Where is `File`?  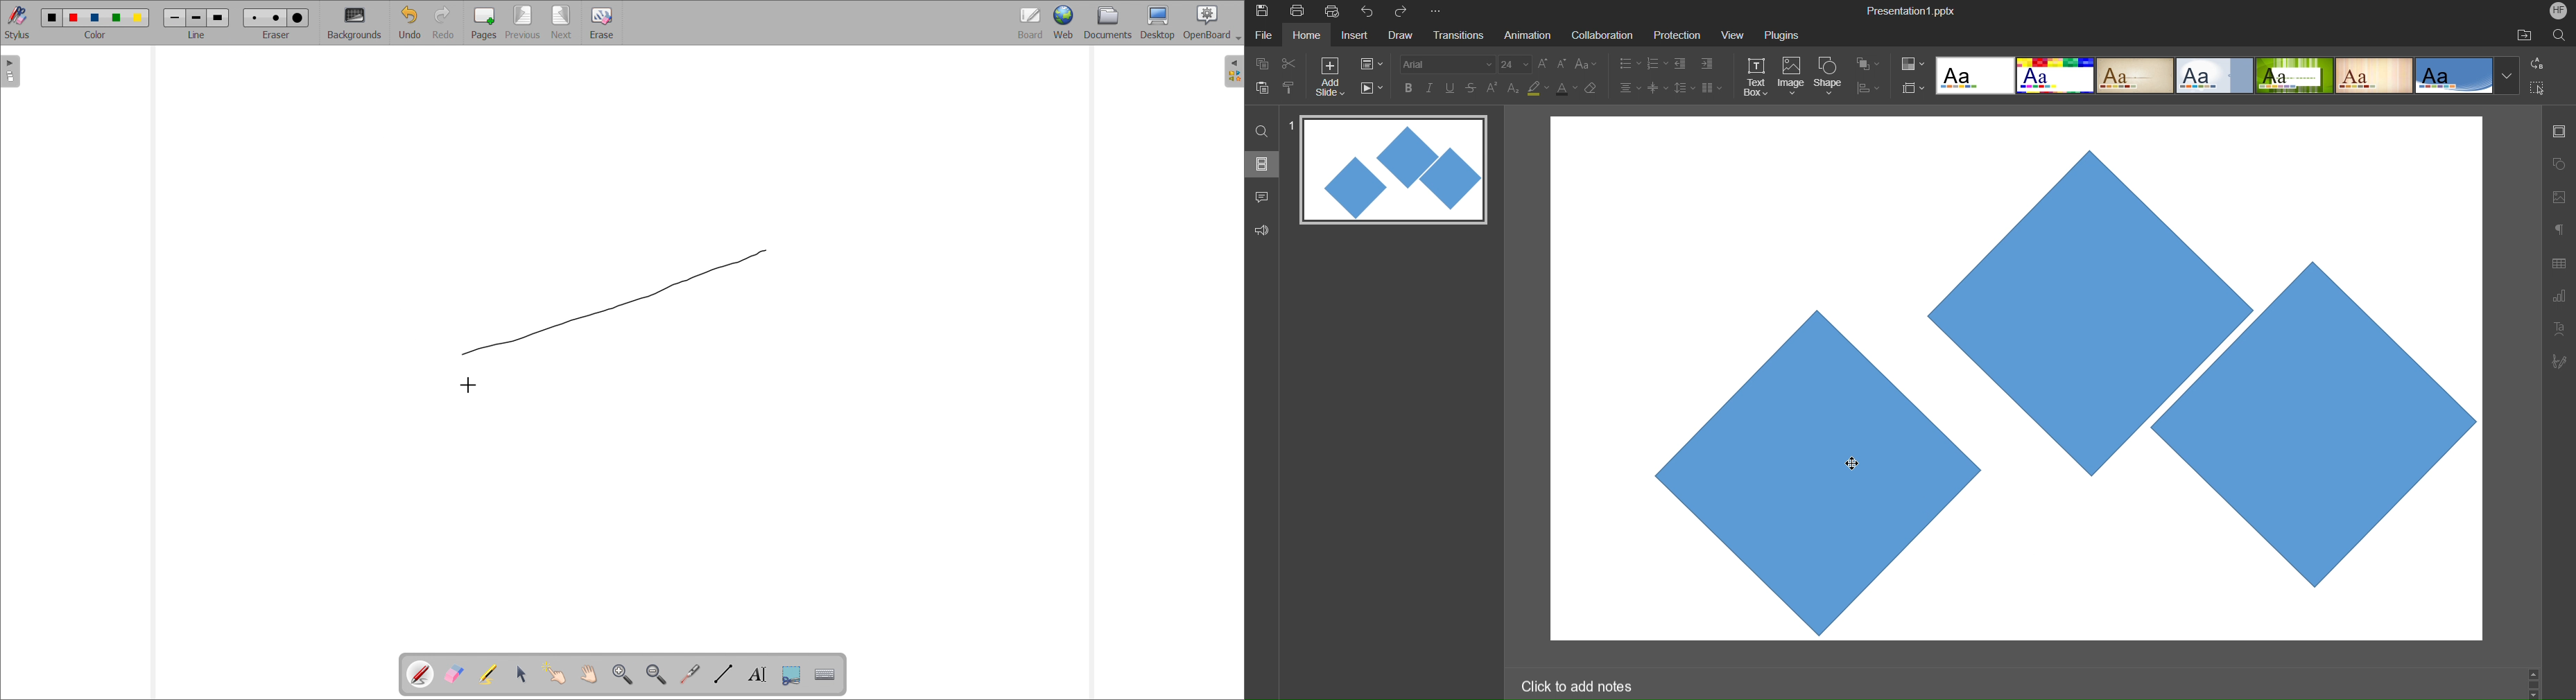 File is located at coordinates (1265, 35).